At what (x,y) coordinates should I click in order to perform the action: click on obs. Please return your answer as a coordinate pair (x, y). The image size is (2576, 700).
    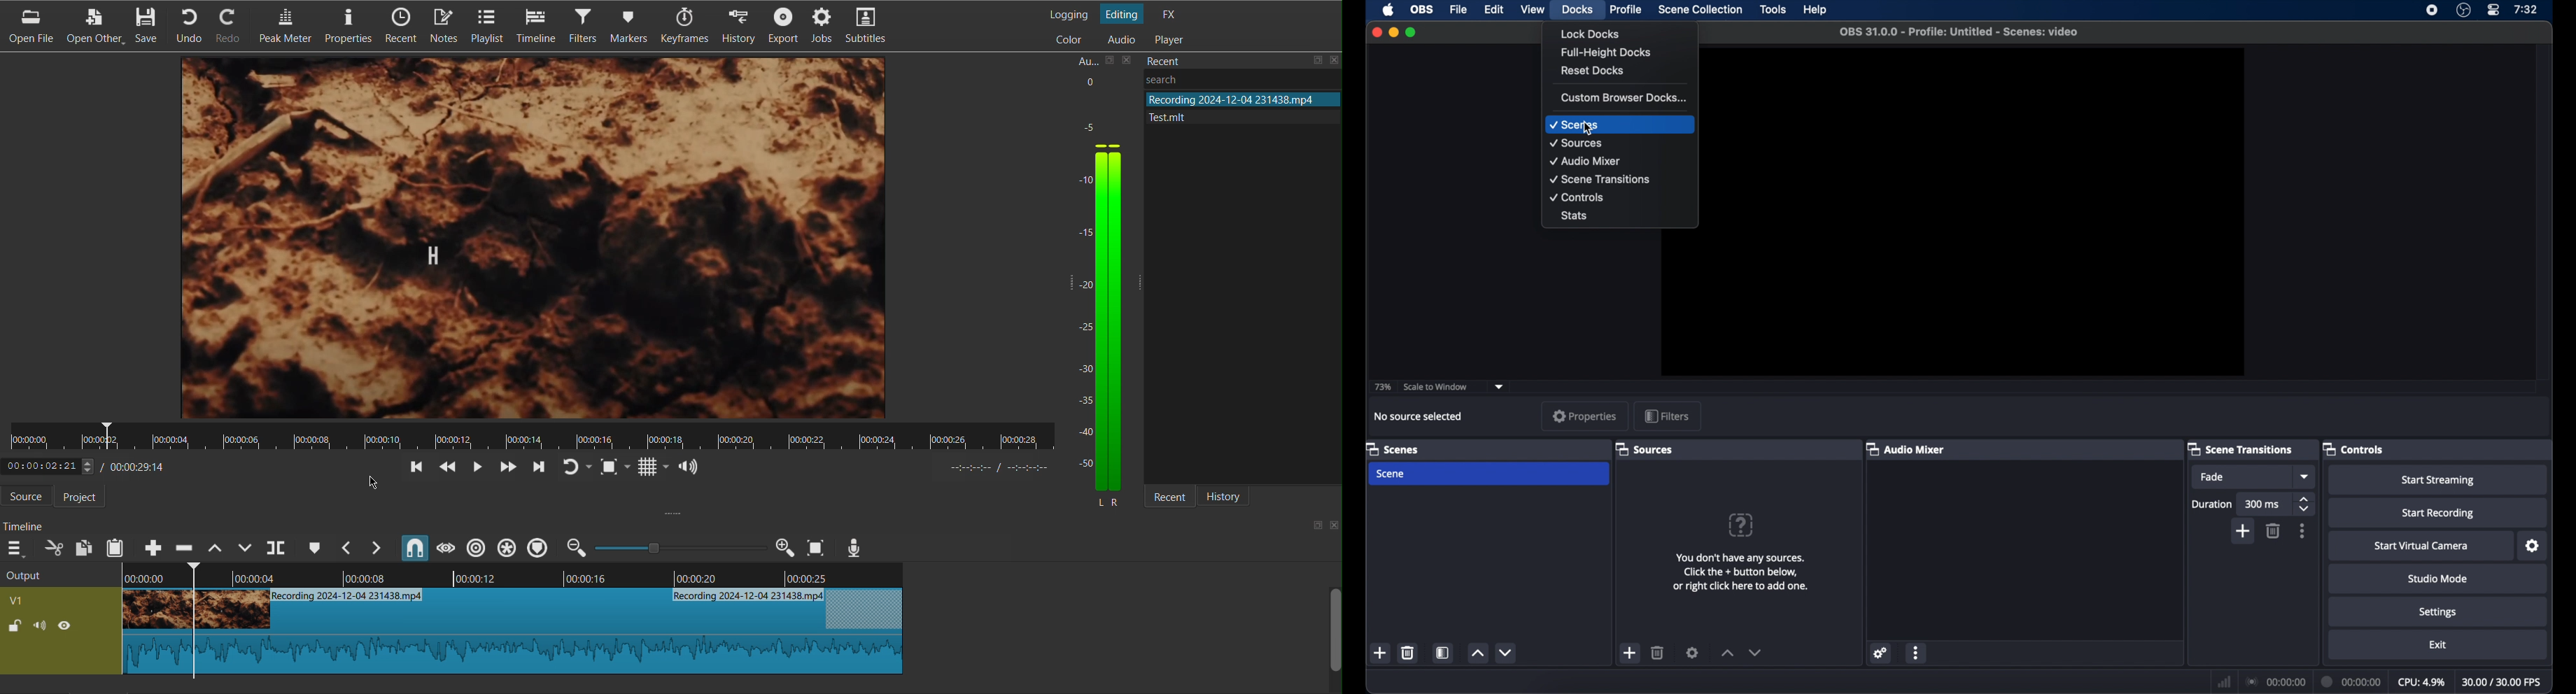
    Looking at the image, I should click on (1422, 10).